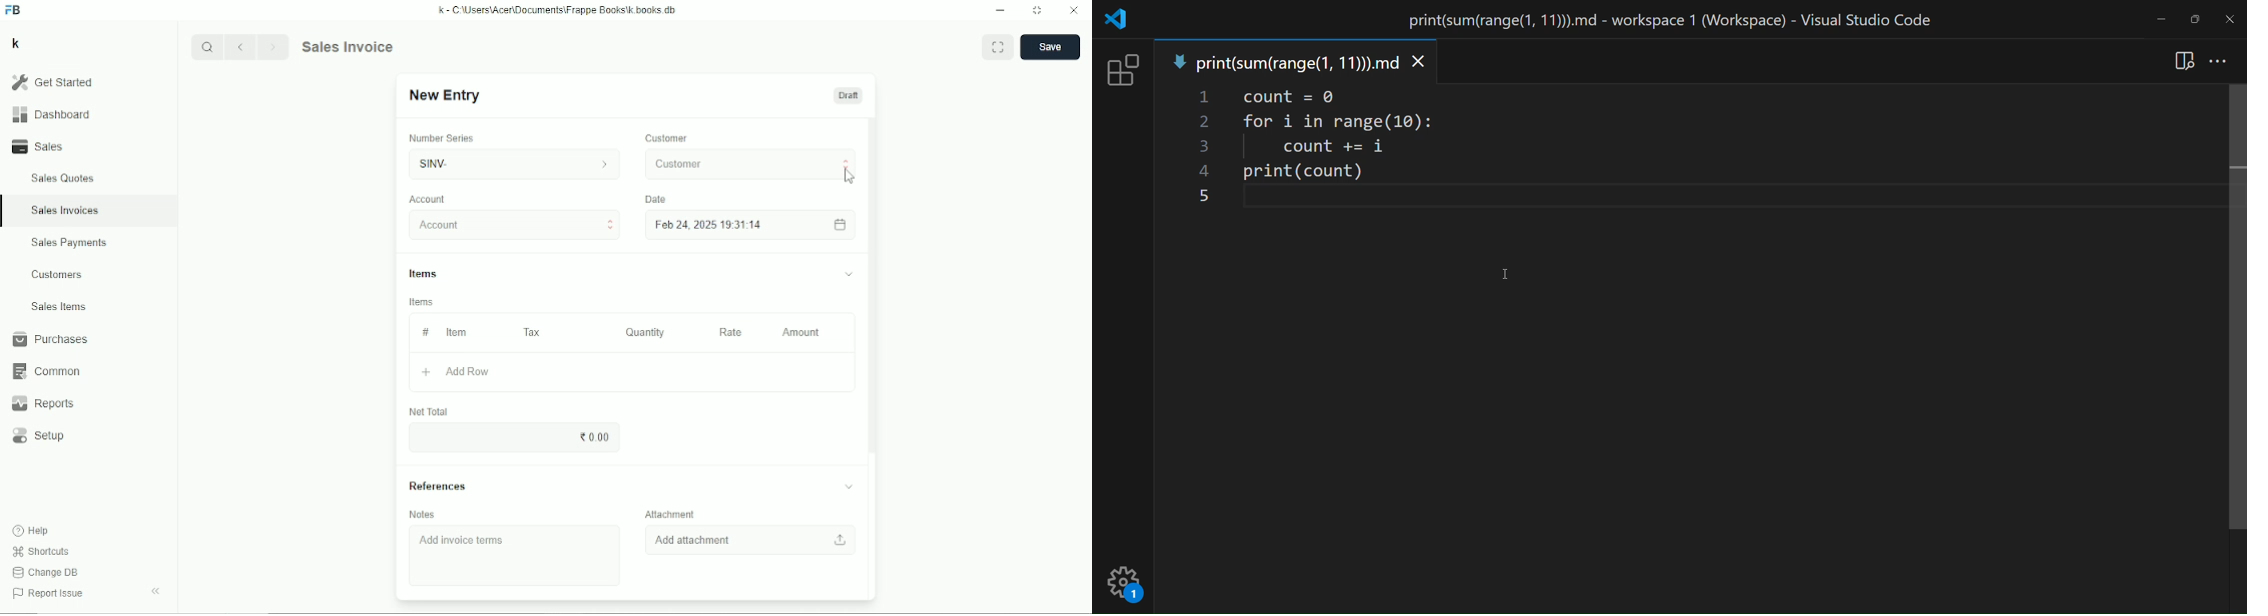 This screenshot has width=2268, height=616. I want to click on Net total, so click(427, 411).